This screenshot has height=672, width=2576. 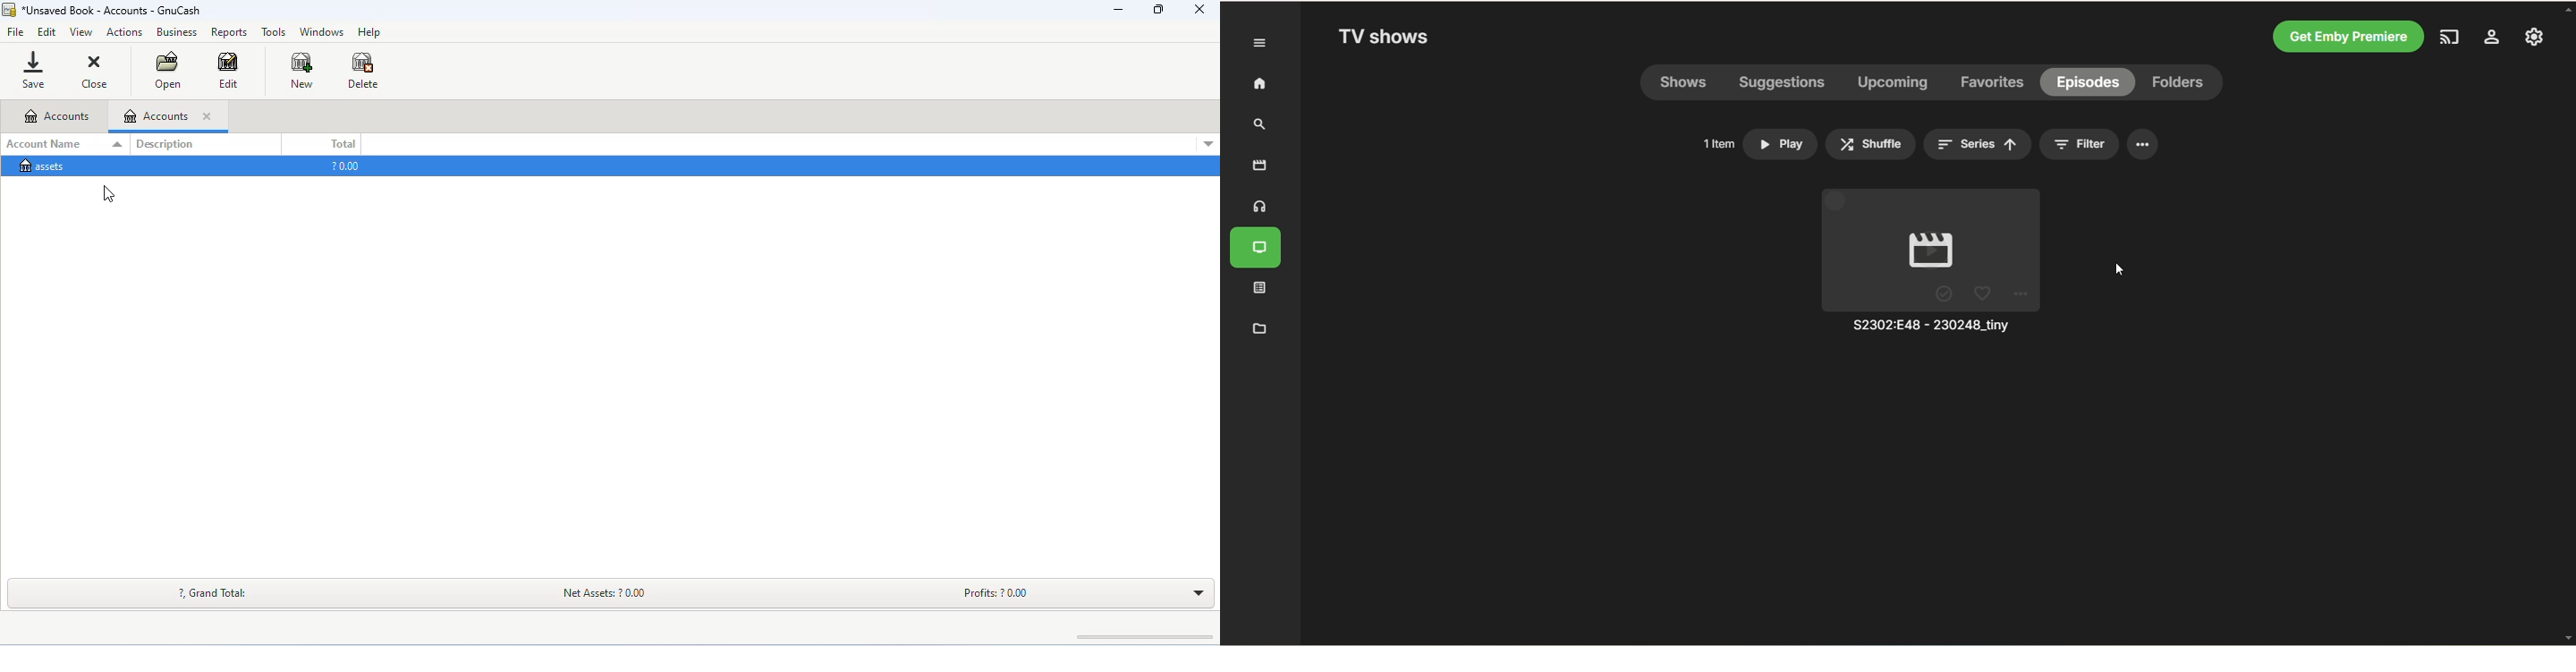 I want to click on edit, so click(x=232, y=70).